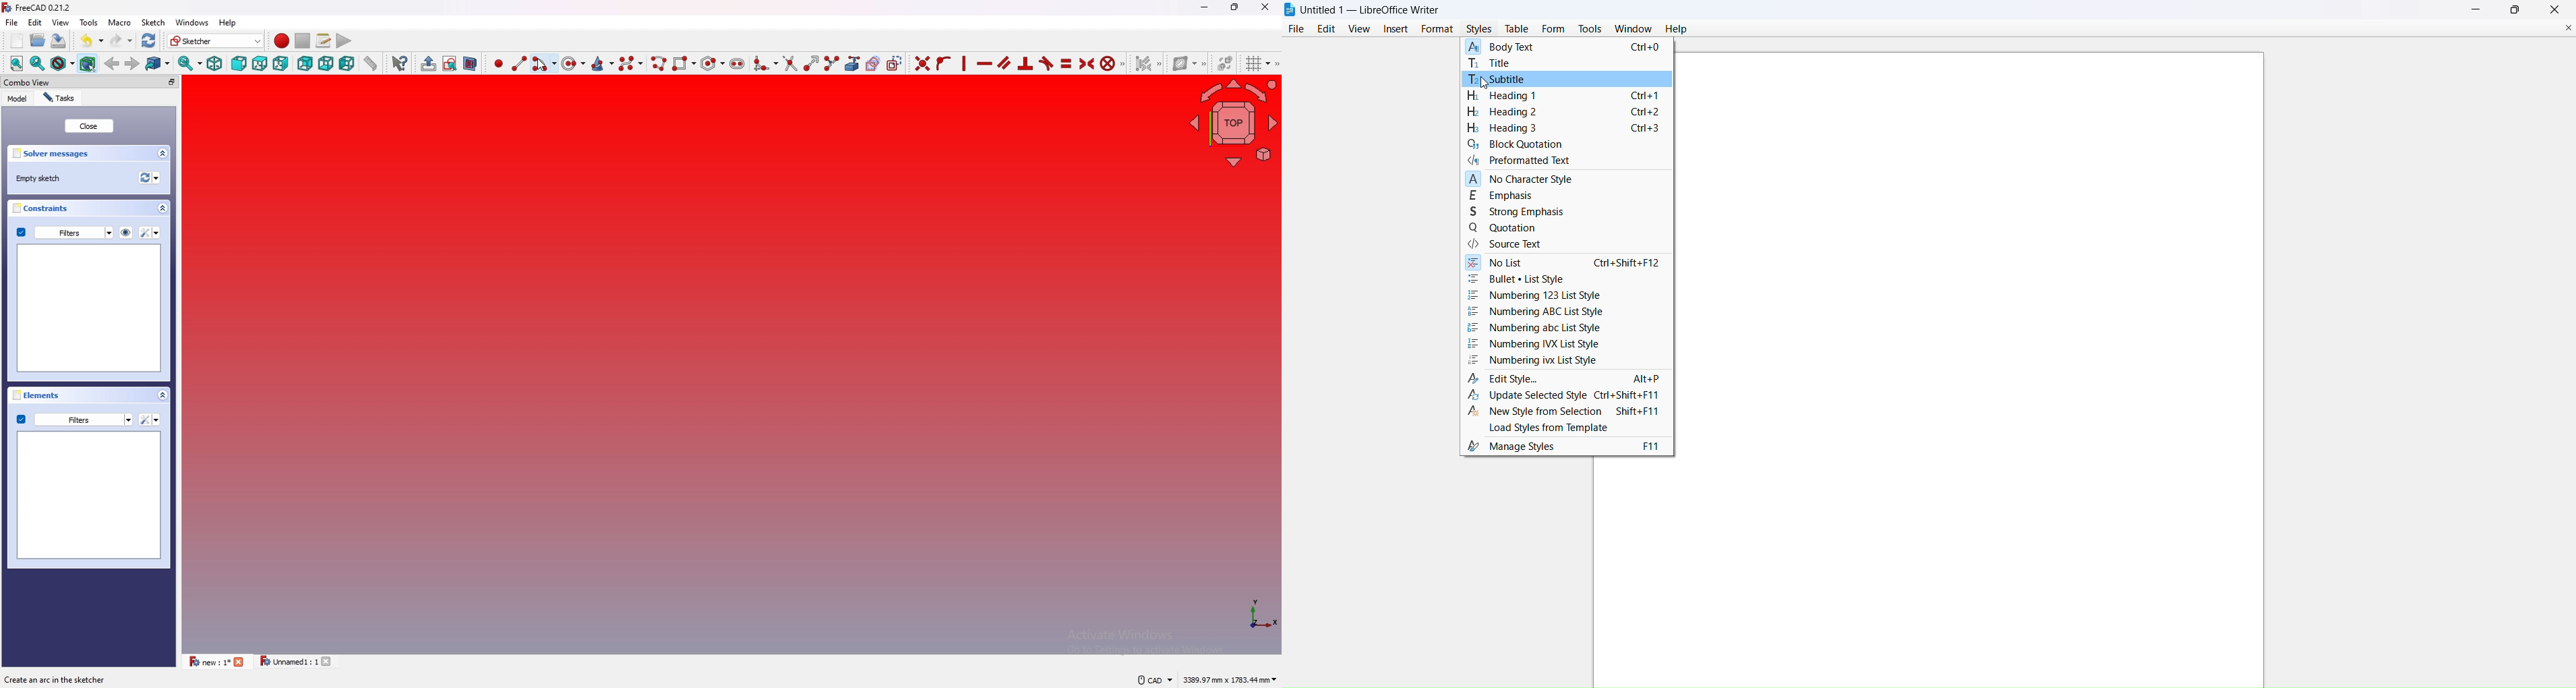 The height and width of the screenshot is (700, 2576). What do you see at coordinates (58, 82) in the screenshot?
I see `combo view` at bounding box center [58, 82].